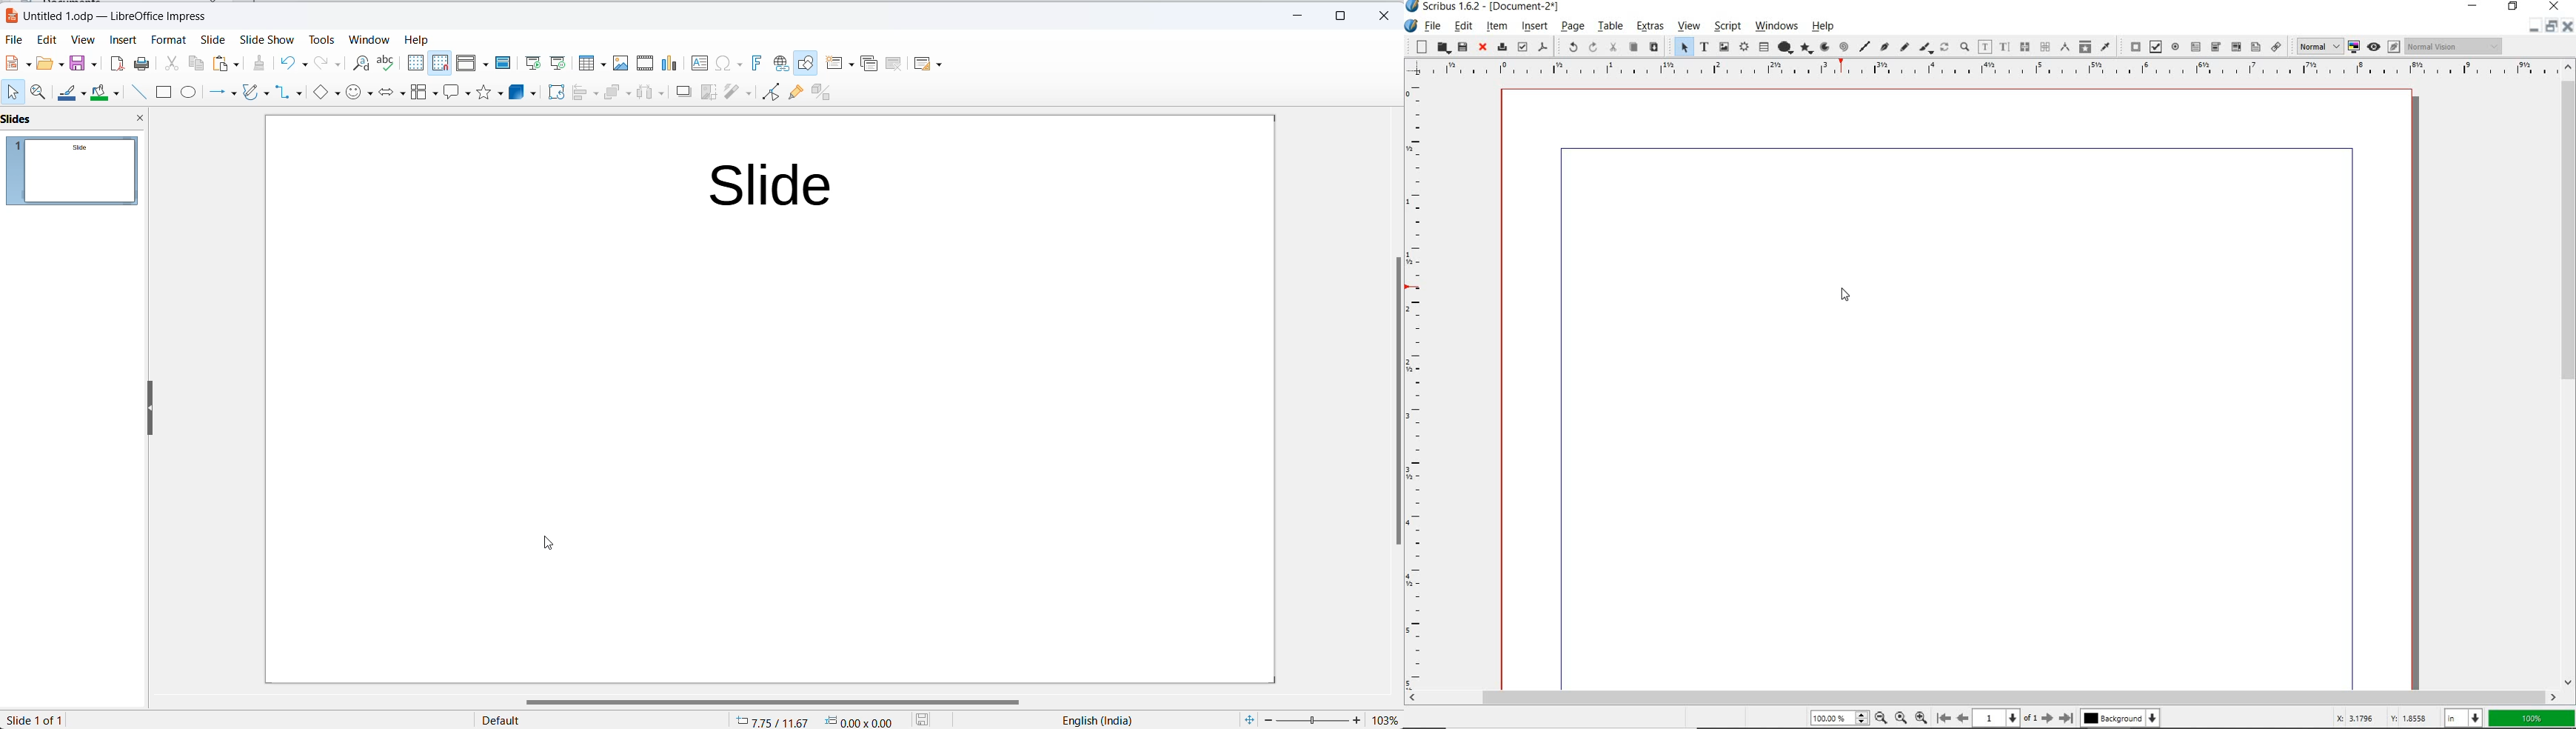 This screenshot has height=756, width=2576. I want to click on select image preview quality, so click(2315, 46).